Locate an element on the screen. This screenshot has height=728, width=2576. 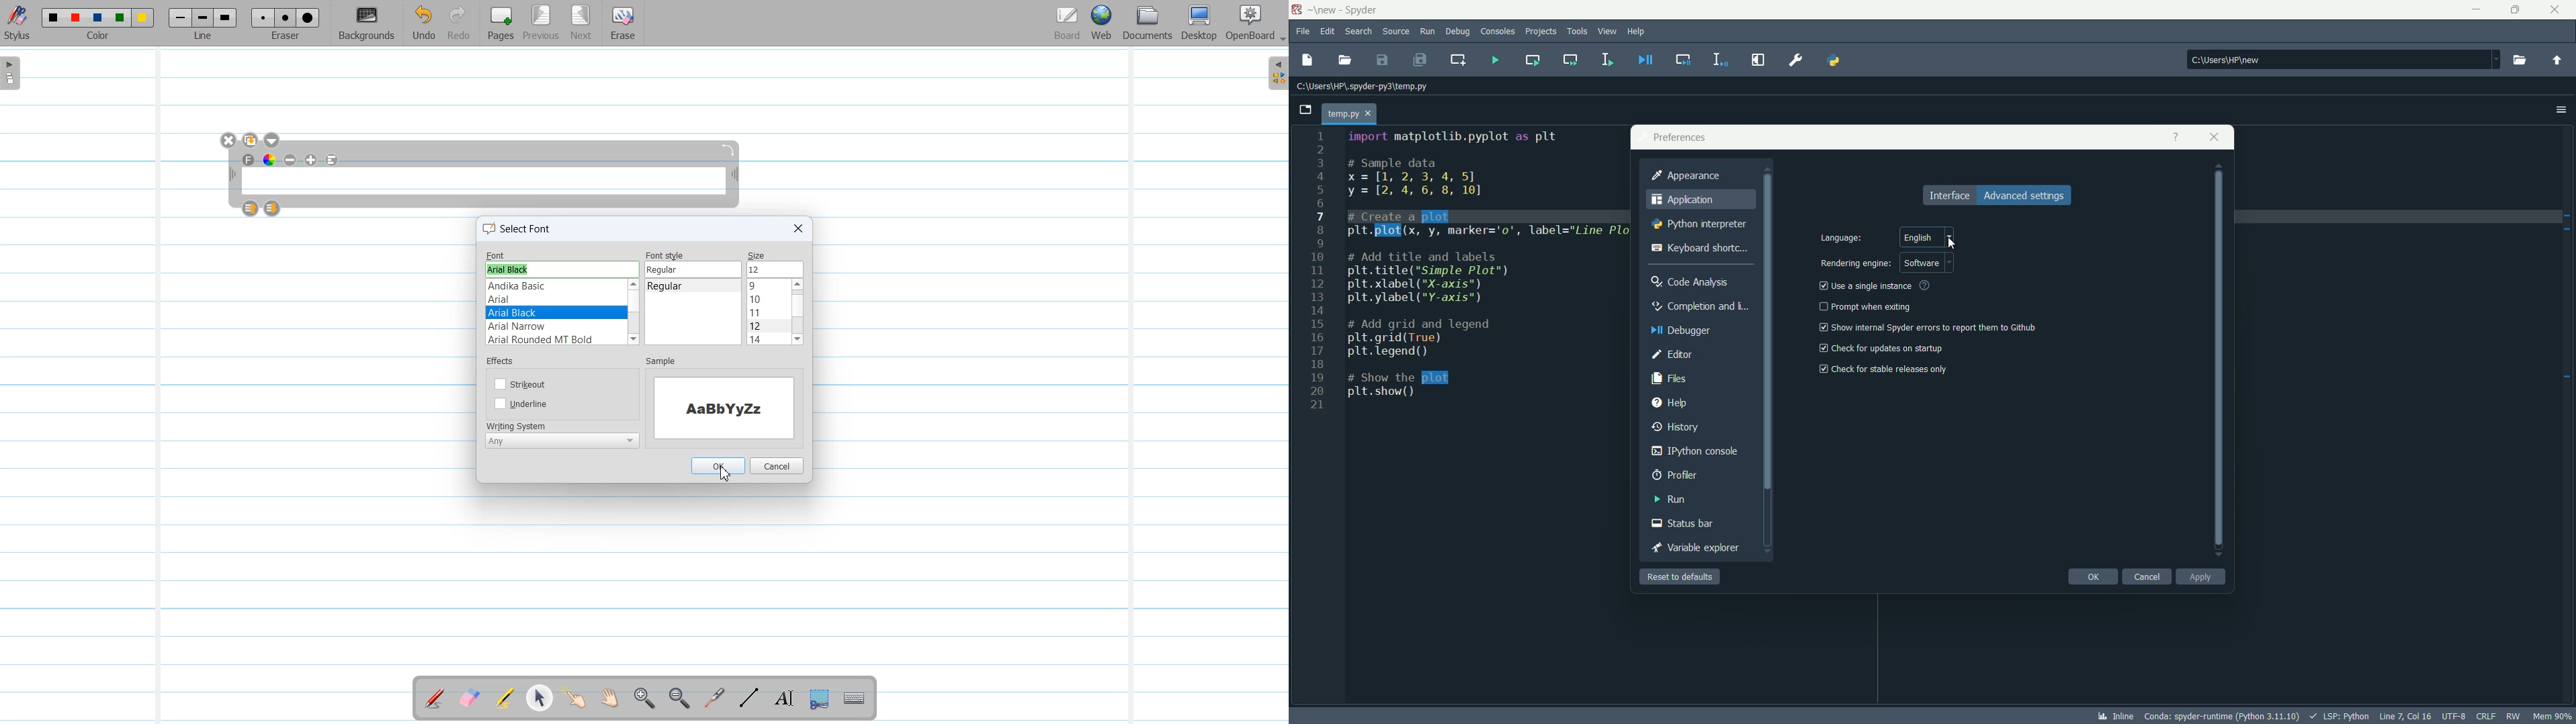
status bar is located at coordinates (1684, 524).